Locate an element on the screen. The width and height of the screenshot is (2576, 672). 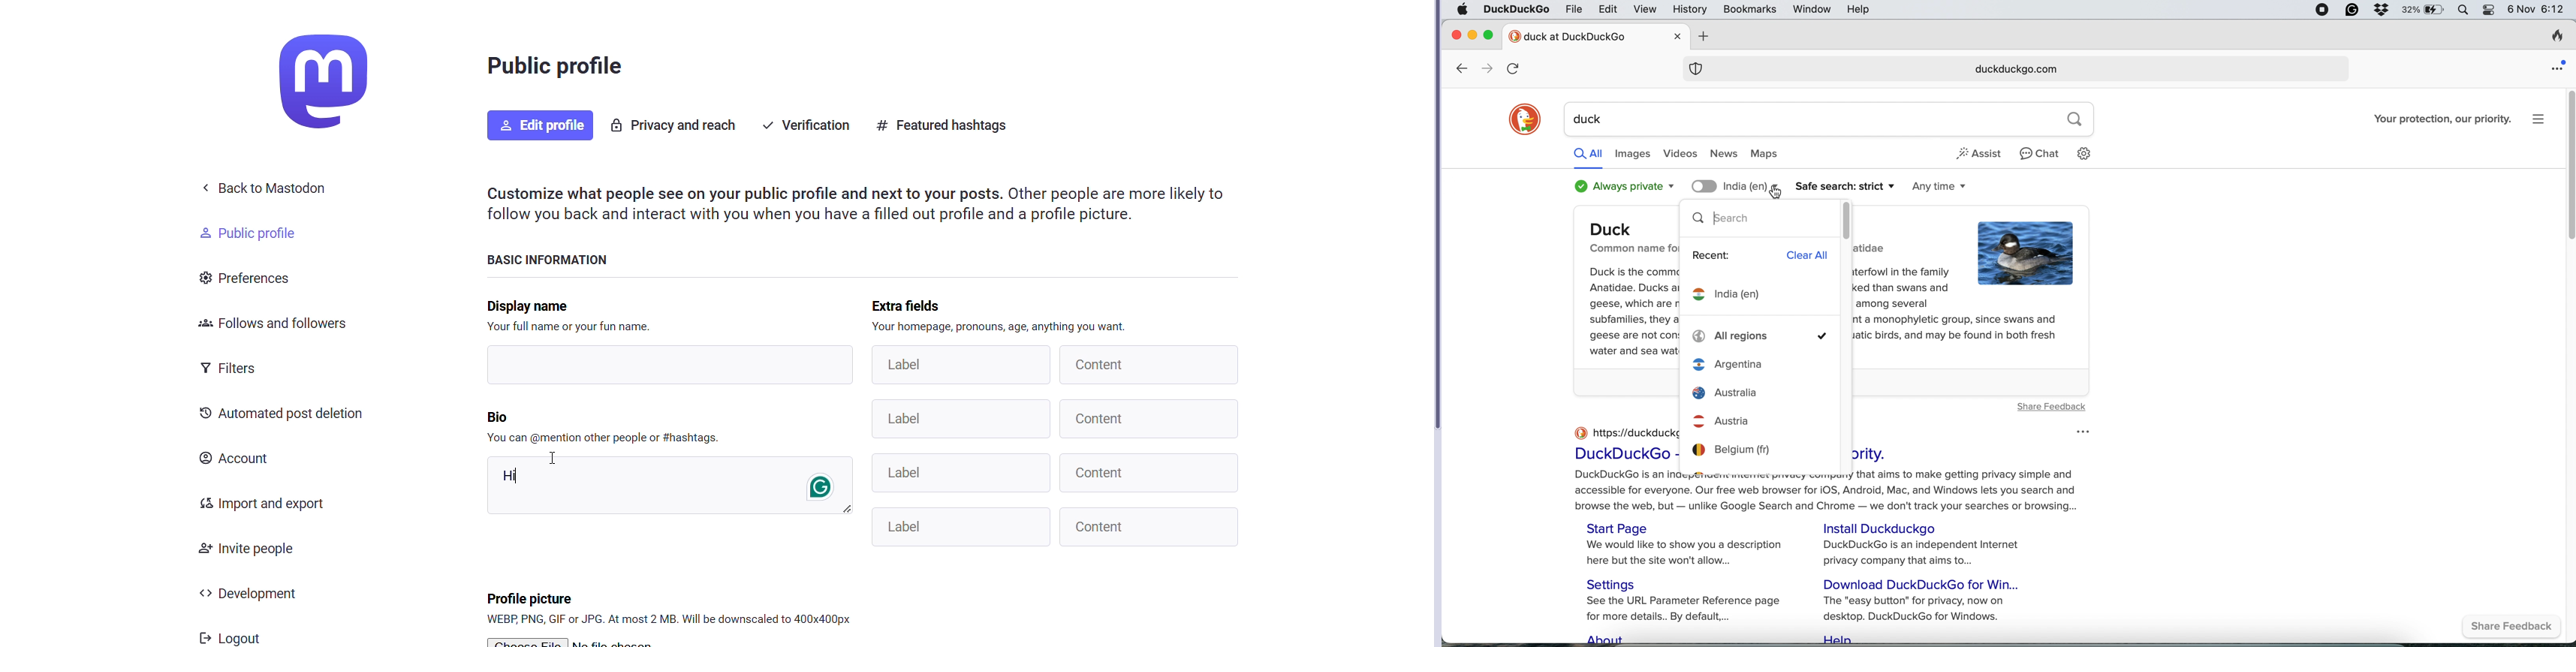
content is located at coordinates (1152, 418).